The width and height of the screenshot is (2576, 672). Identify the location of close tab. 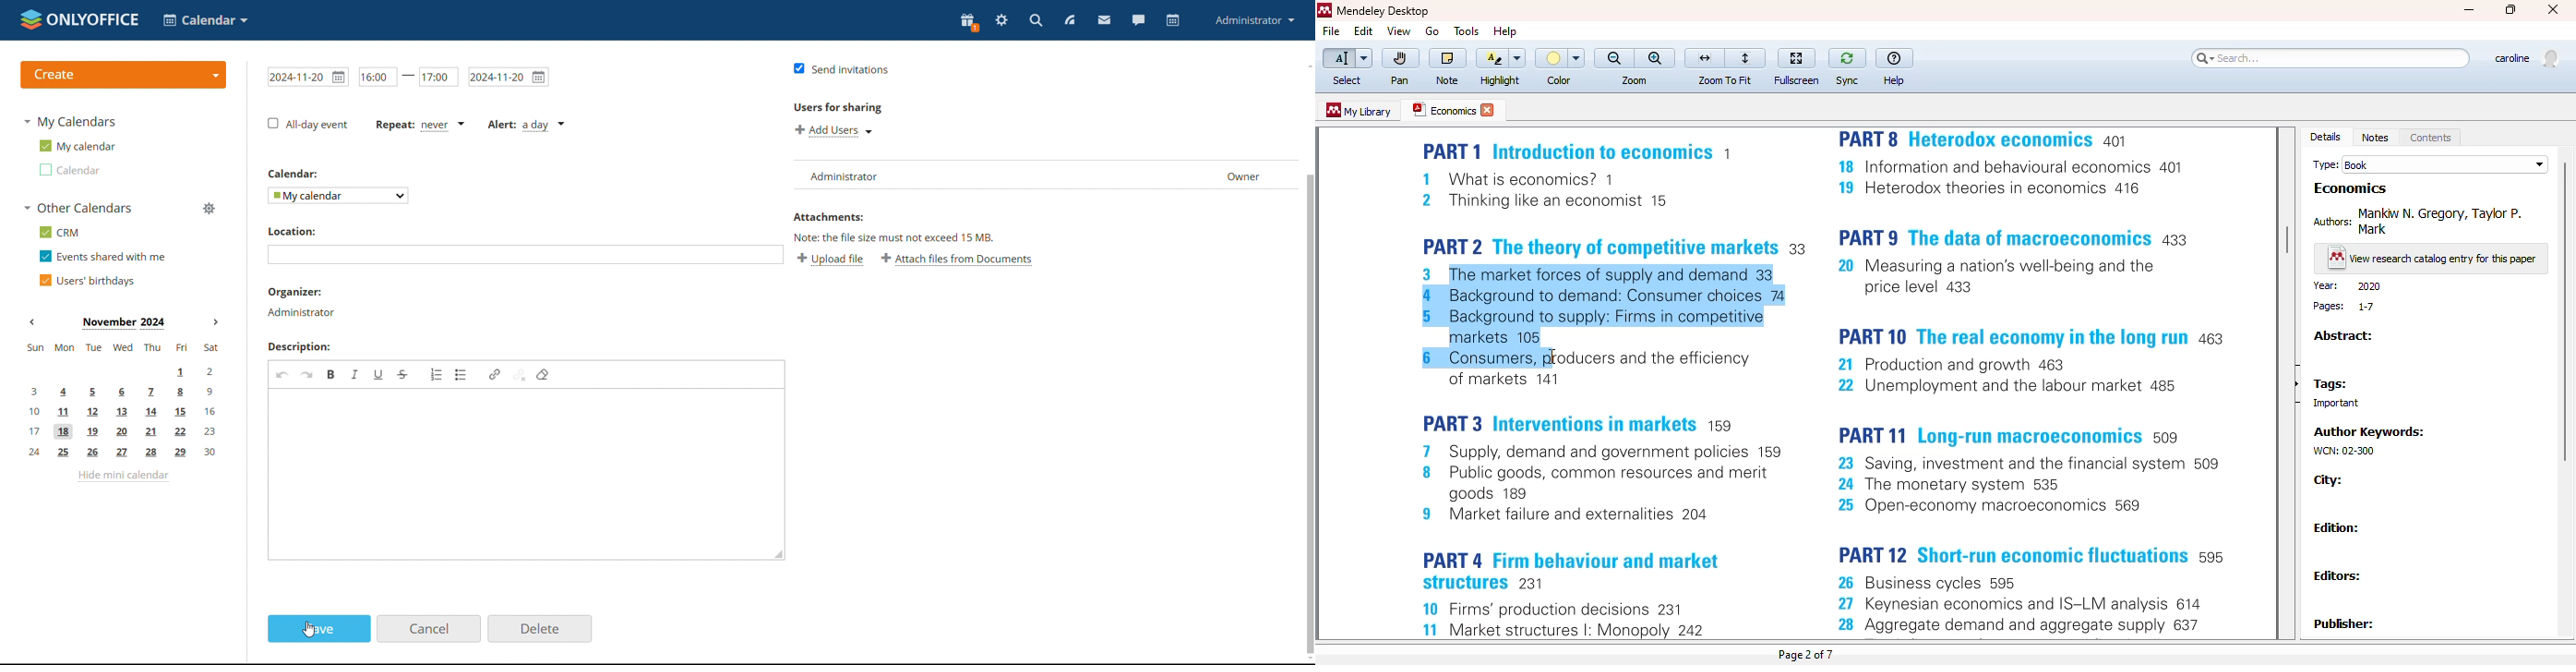
(1489, 110).